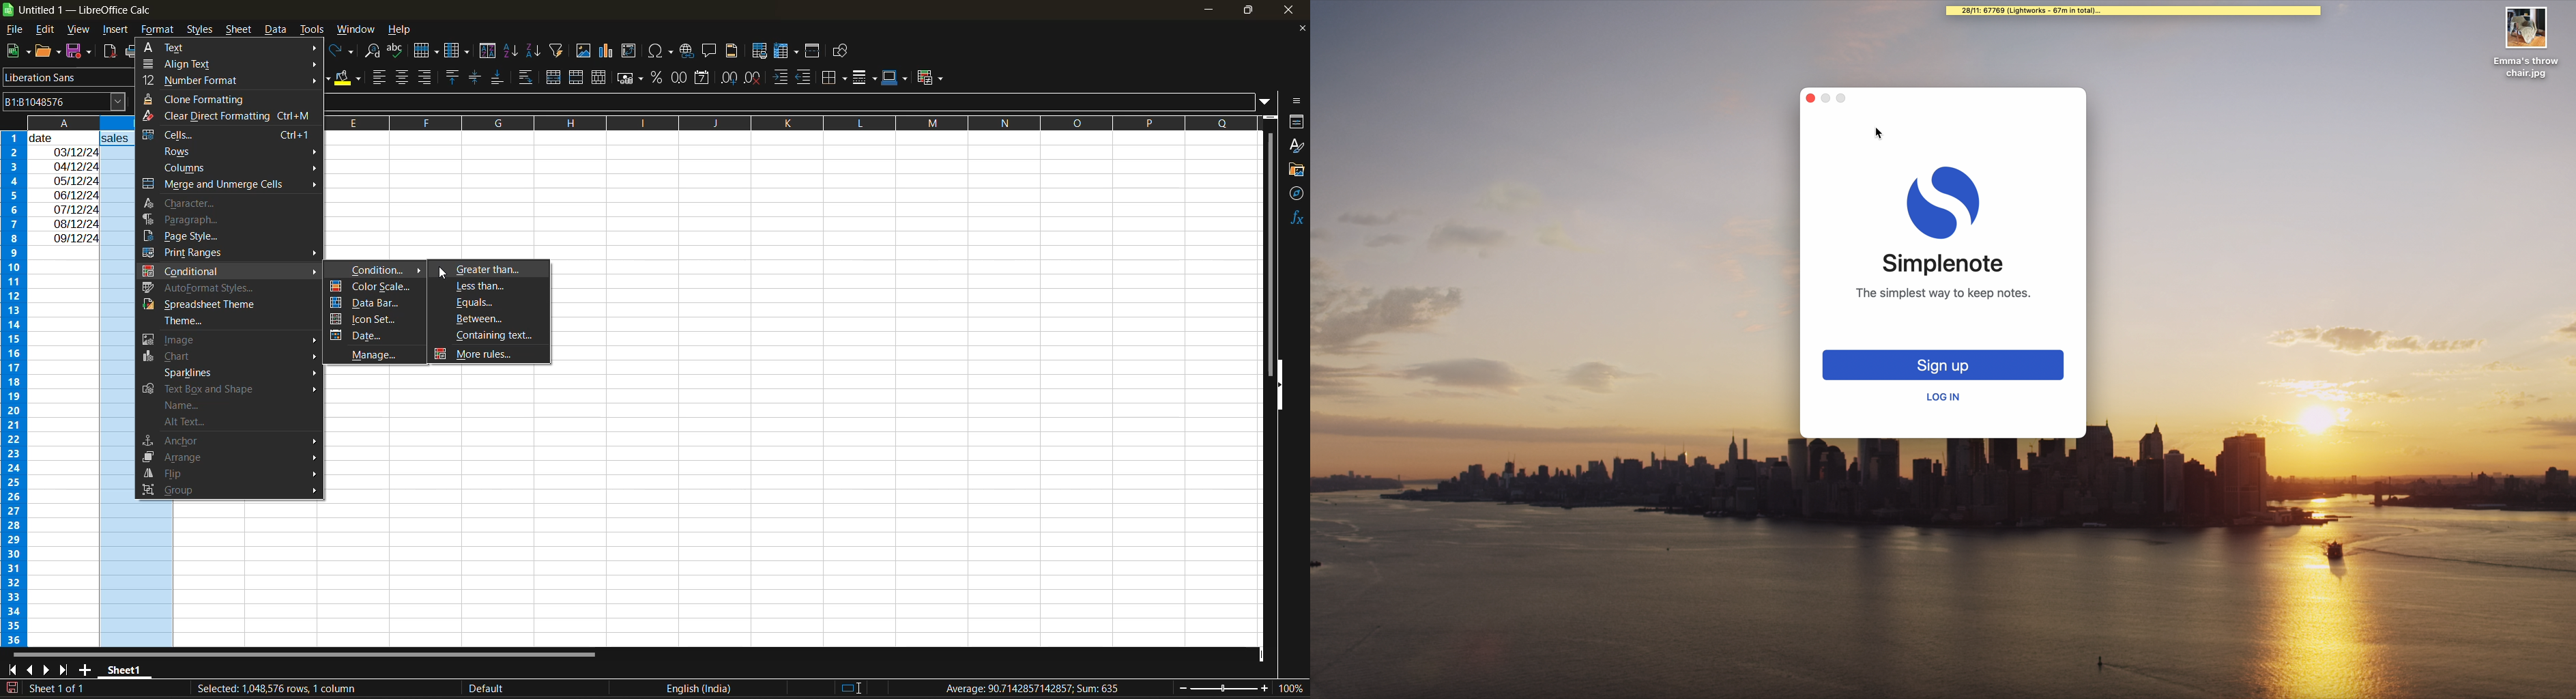 The height and width of the screenshot is (700, 2576). Describe the element at coordinates (928, 79) in the screenshot. I see `conditional` at that location.